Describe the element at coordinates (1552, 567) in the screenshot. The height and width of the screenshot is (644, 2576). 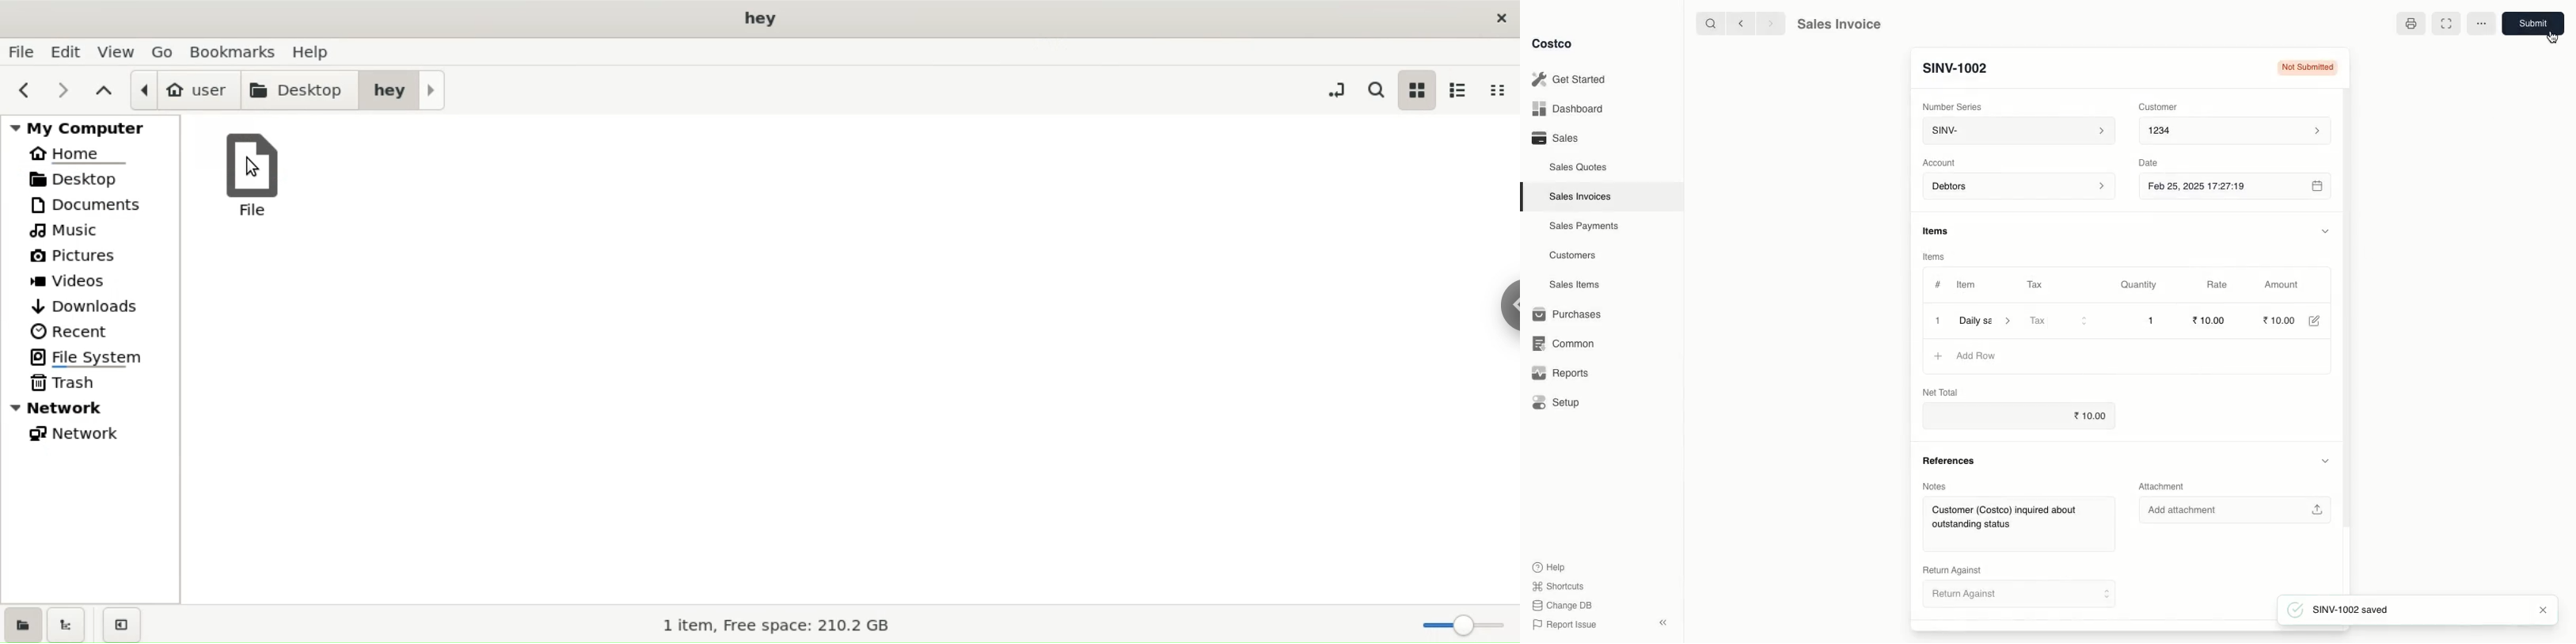
I see `Help` at that location.